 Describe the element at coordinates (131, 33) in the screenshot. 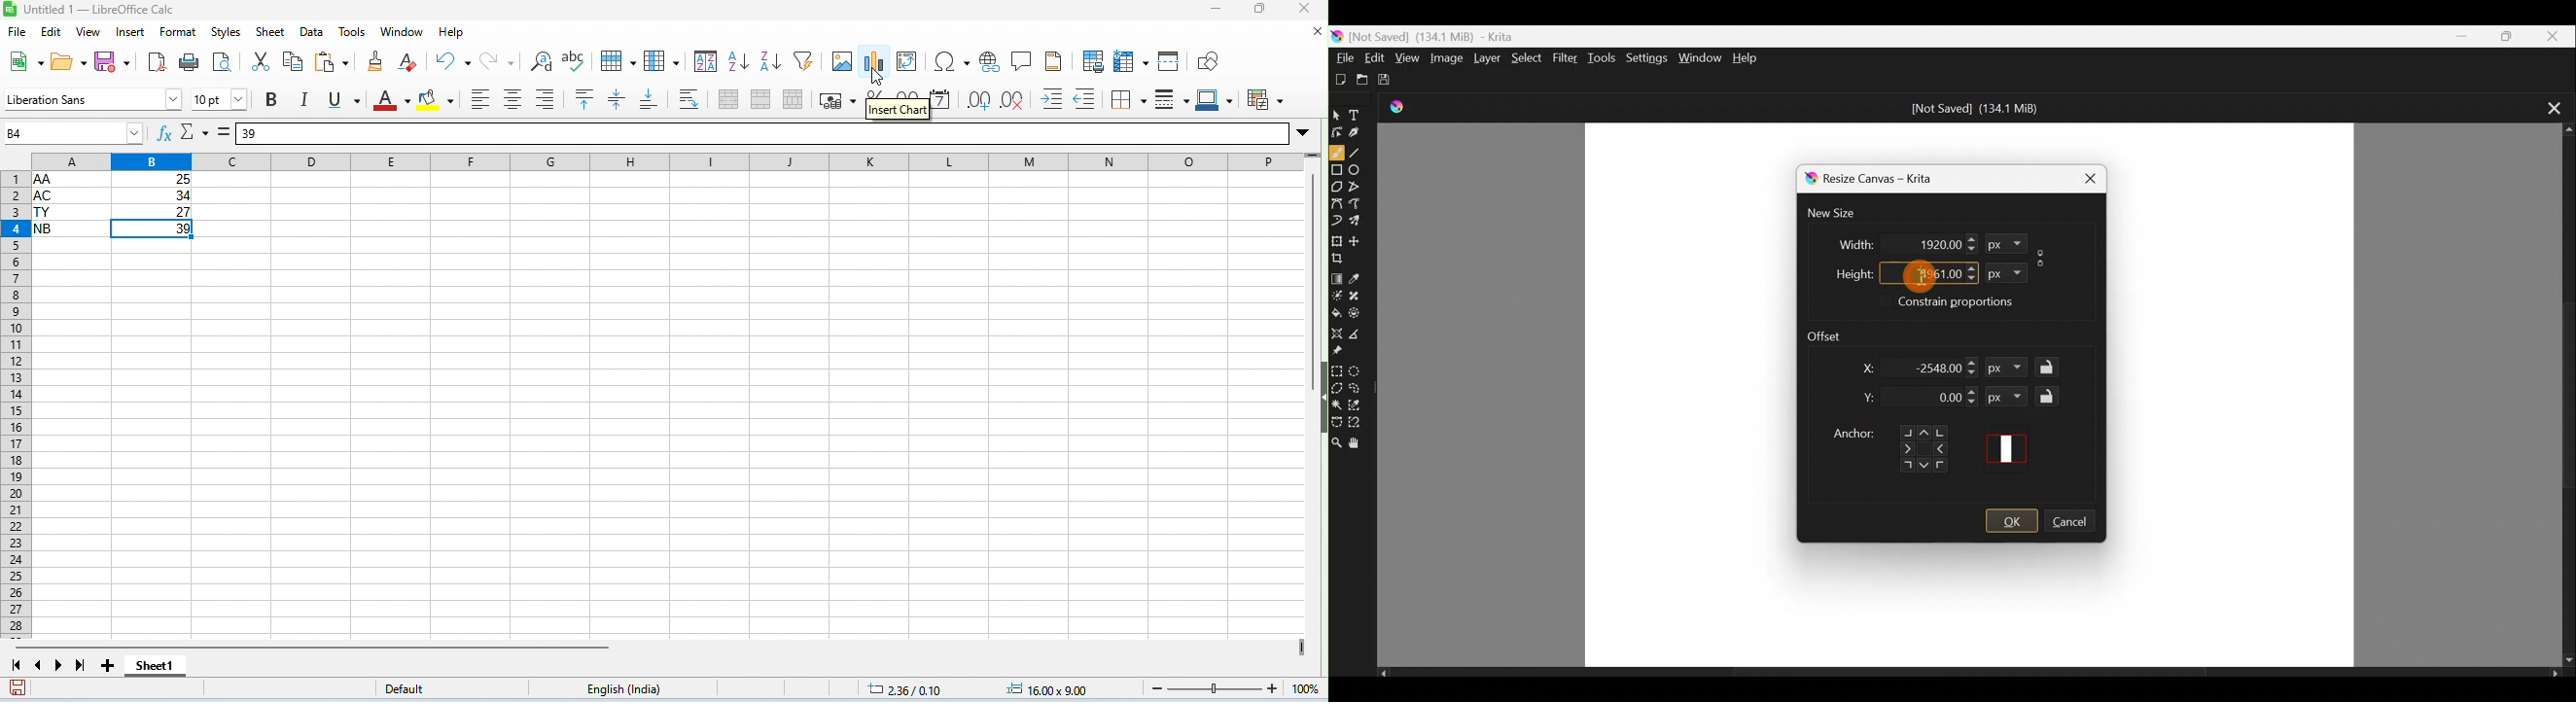

I see `insert` at that location.